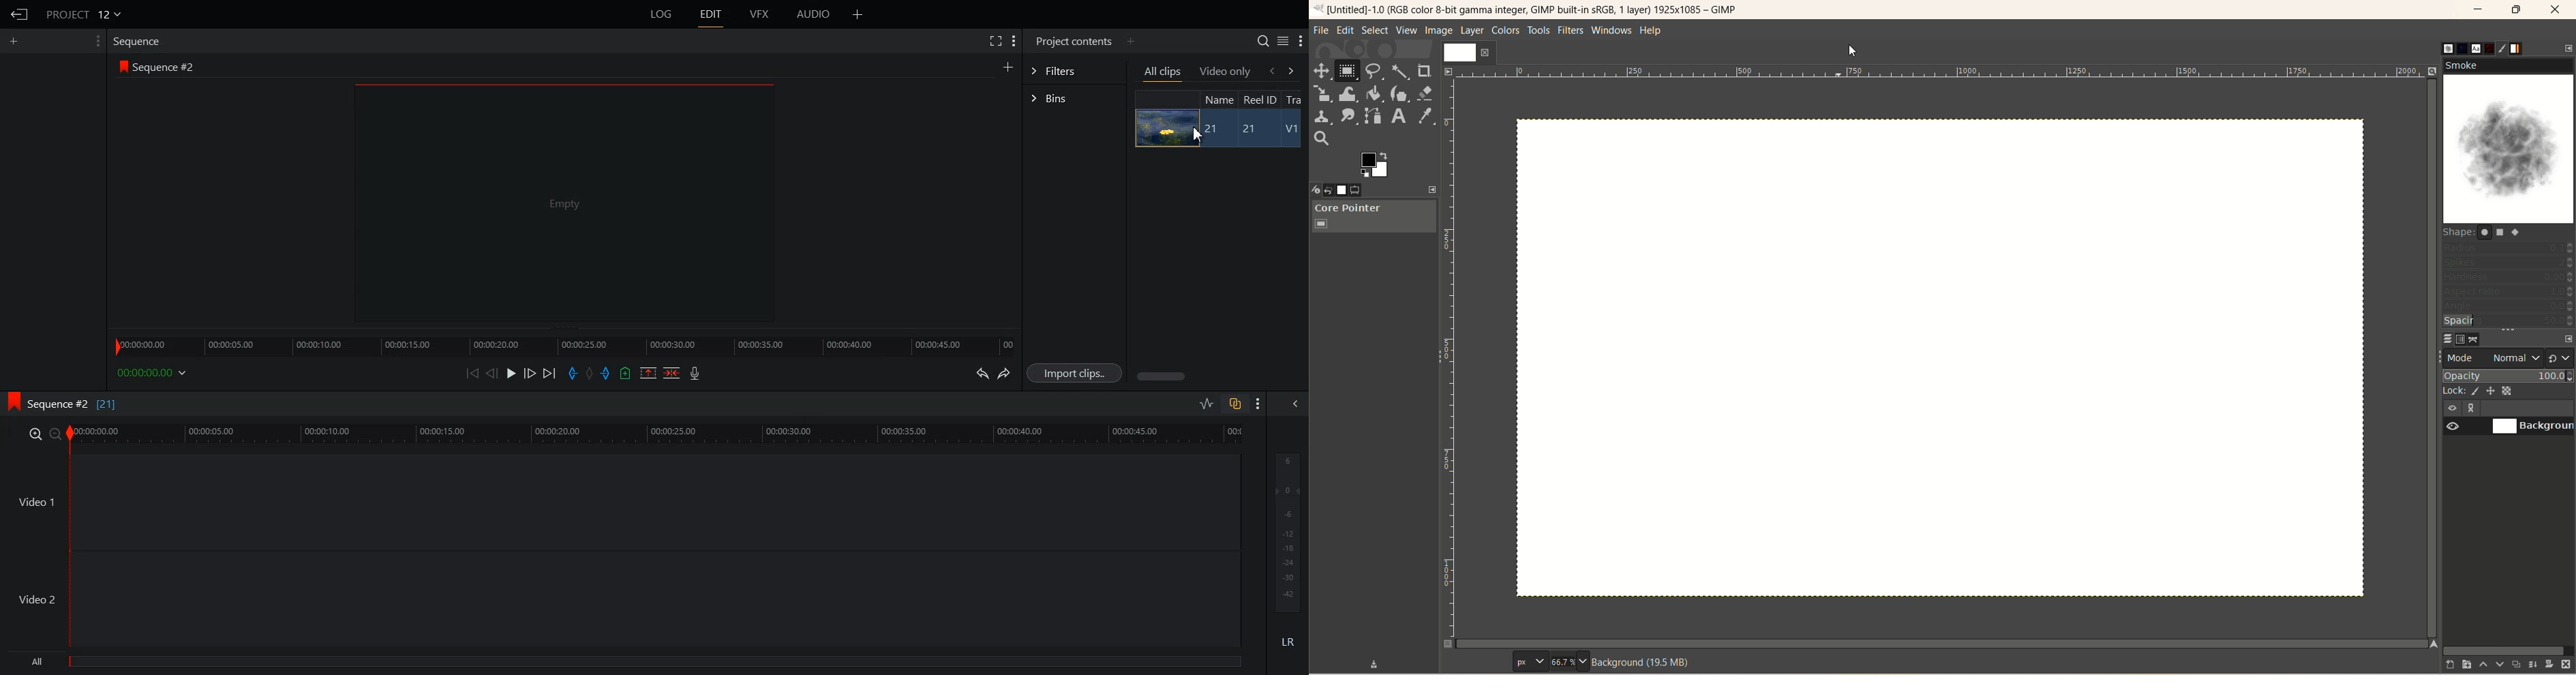 This screenshot has width=2576, height=700. I want to click on Show setting menu, so click(1301, 42).